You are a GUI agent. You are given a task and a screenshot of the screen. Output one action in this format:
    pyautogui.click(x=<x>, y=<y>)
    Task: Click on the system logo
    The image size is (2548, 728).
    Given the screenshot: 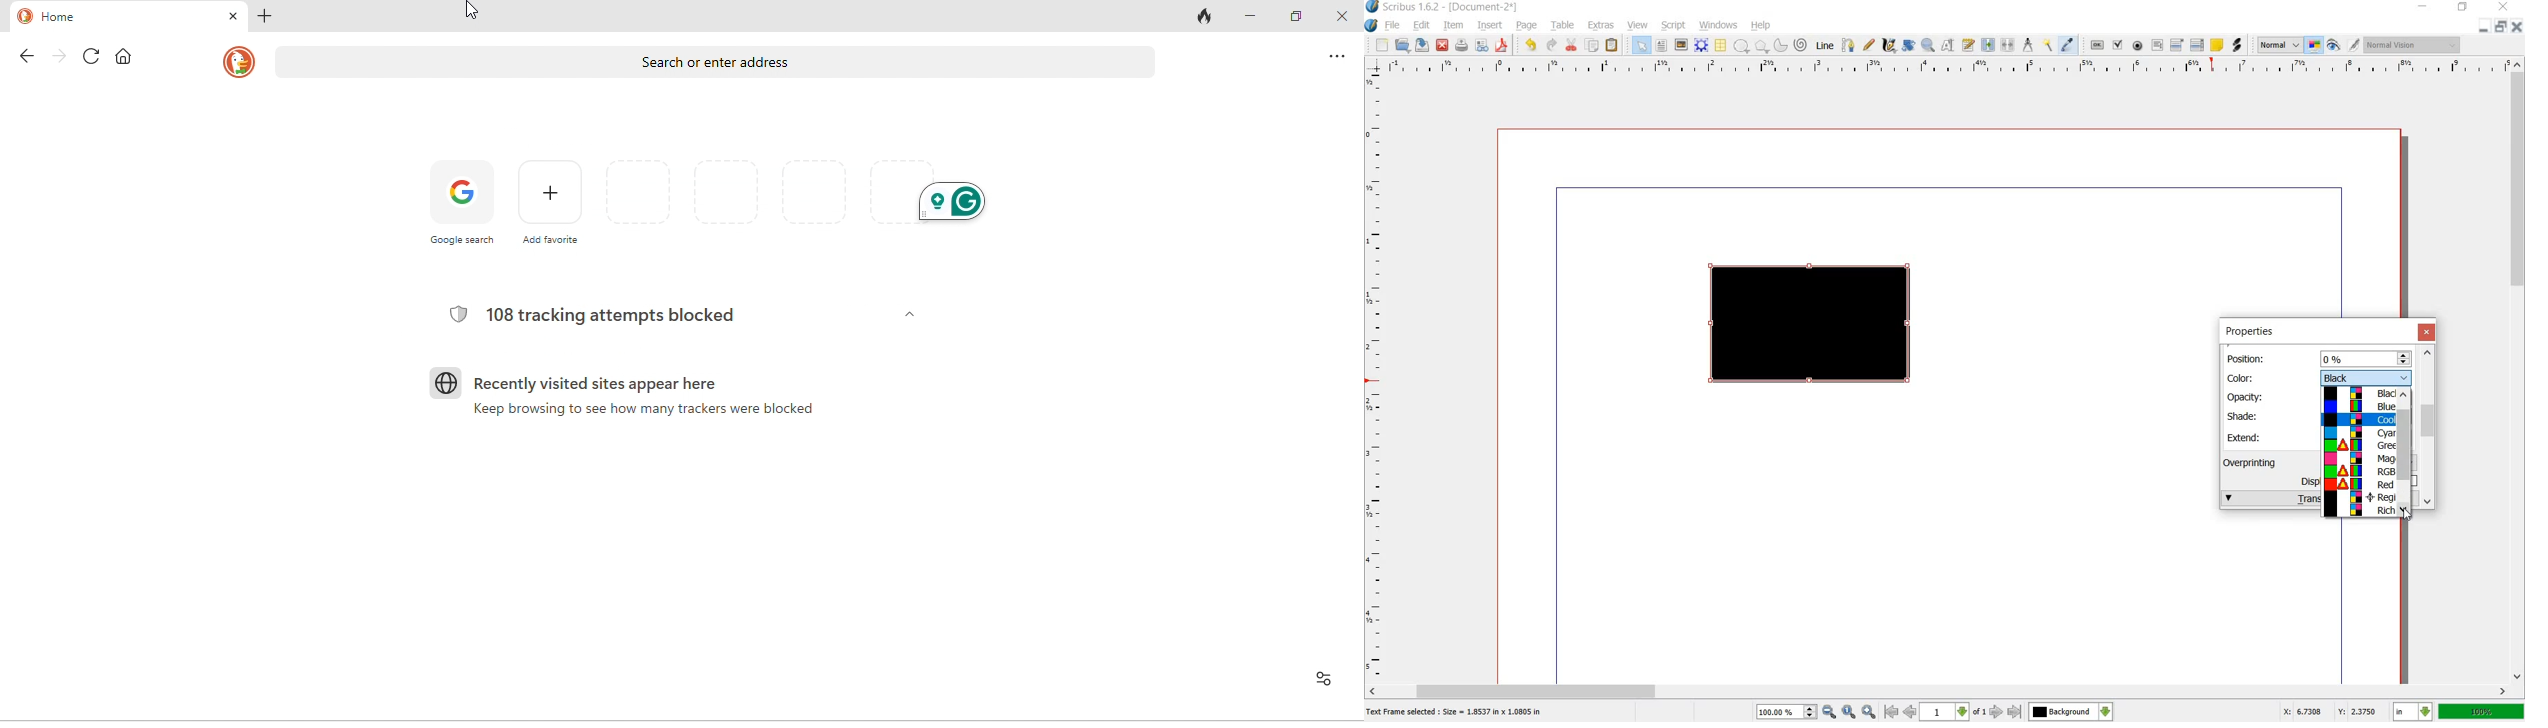 What is the action you would take?
    pyautogui.click(x=1371, y=26)
    